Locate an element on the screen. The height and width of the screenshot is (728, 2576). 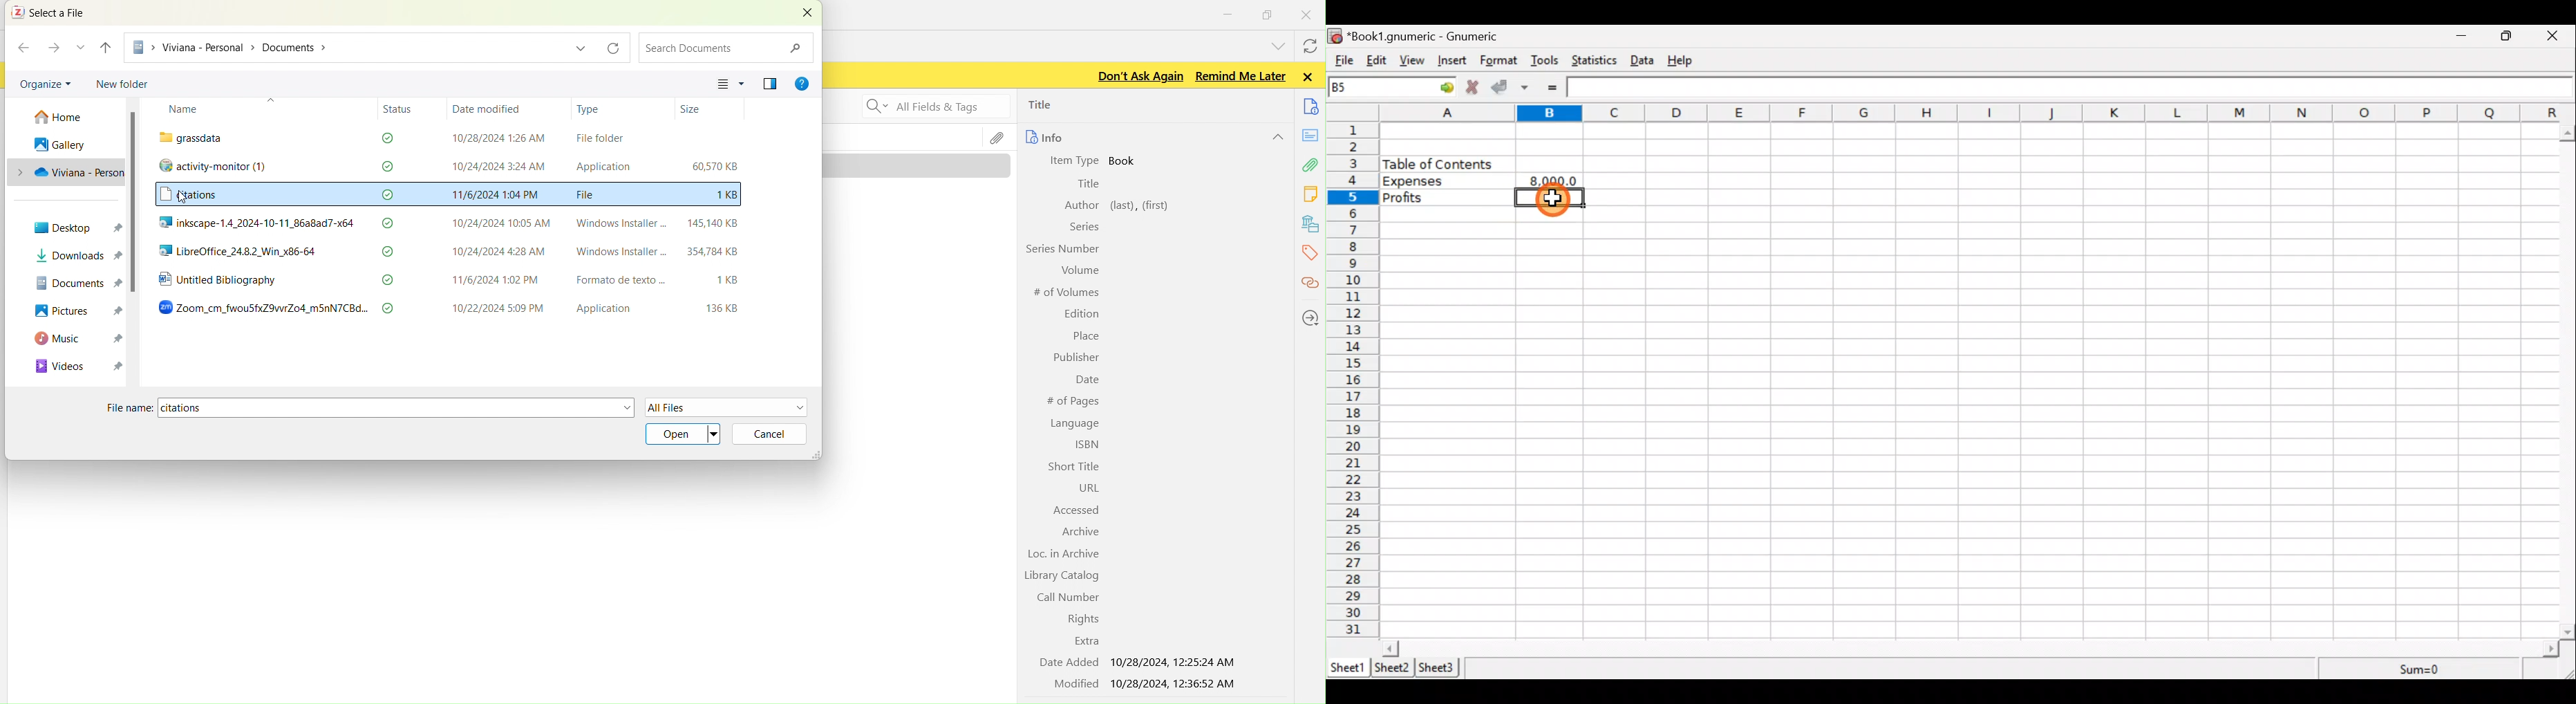
syncwith zotero is located at coordinates (1313, 45).